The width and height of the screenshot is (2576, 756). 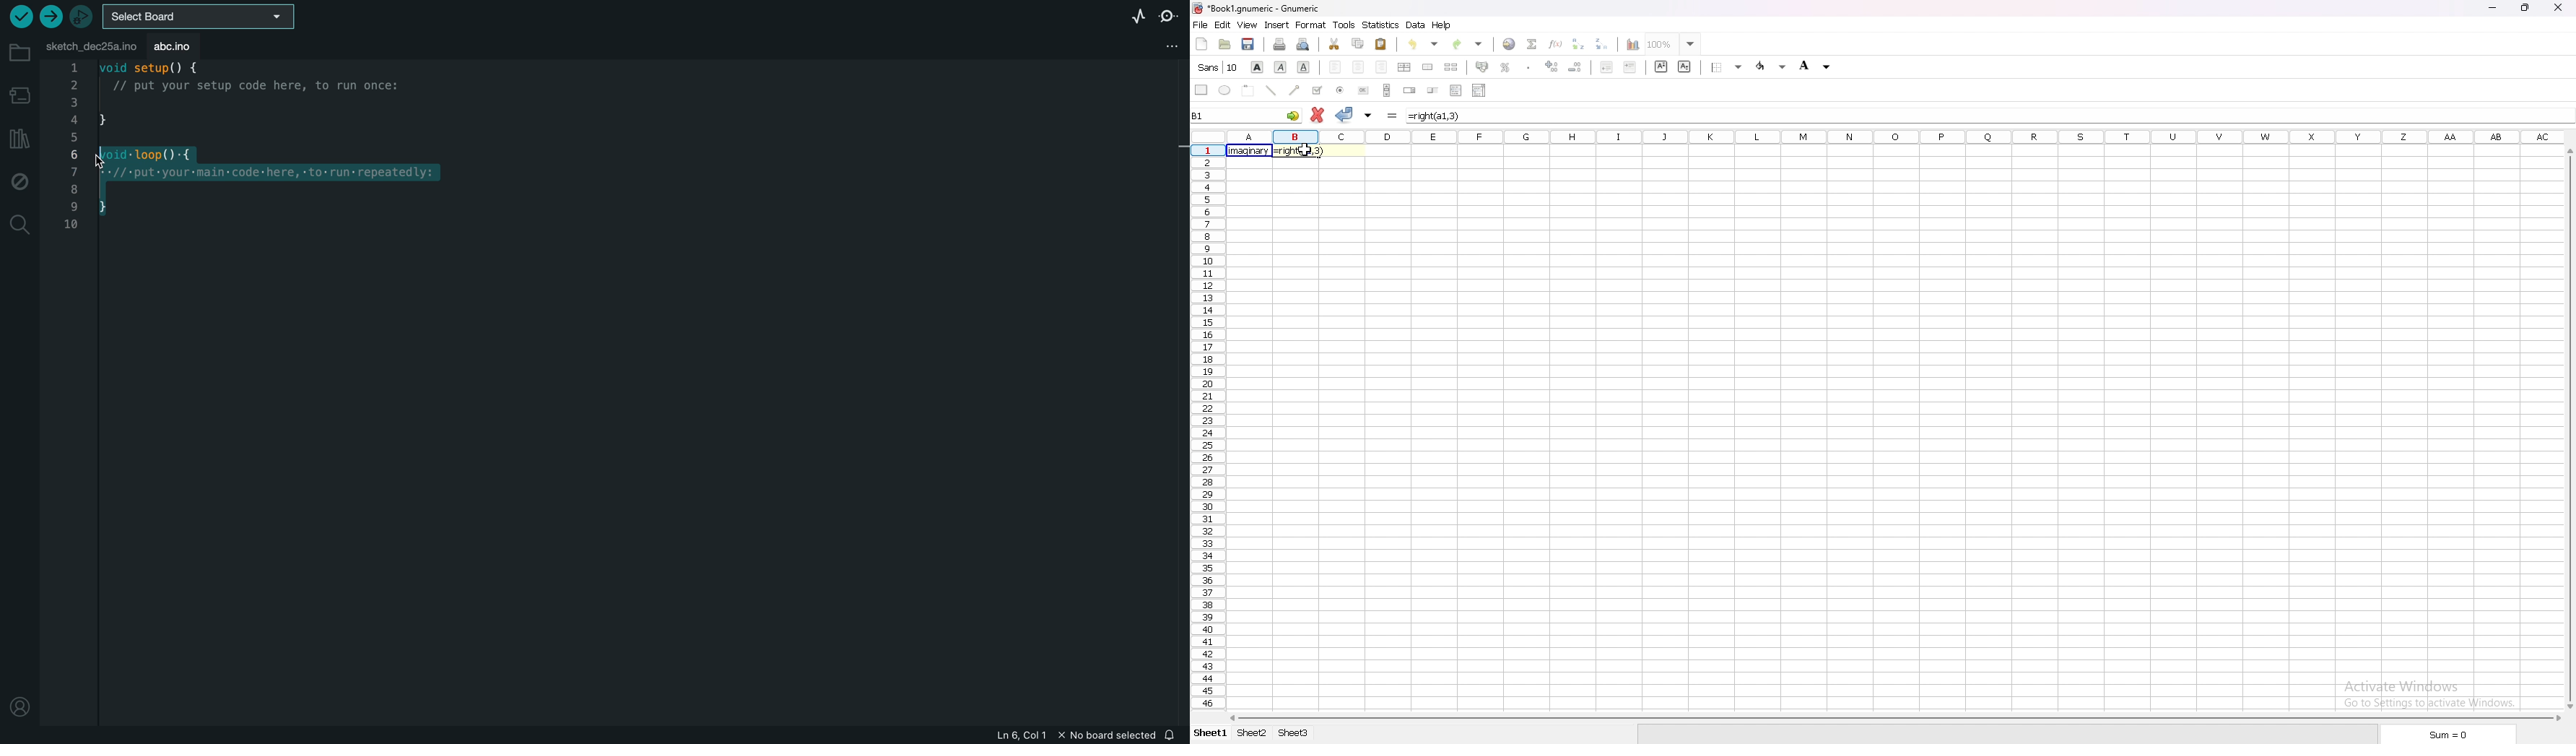 I want to click on open, so click(x=1226, y=43).